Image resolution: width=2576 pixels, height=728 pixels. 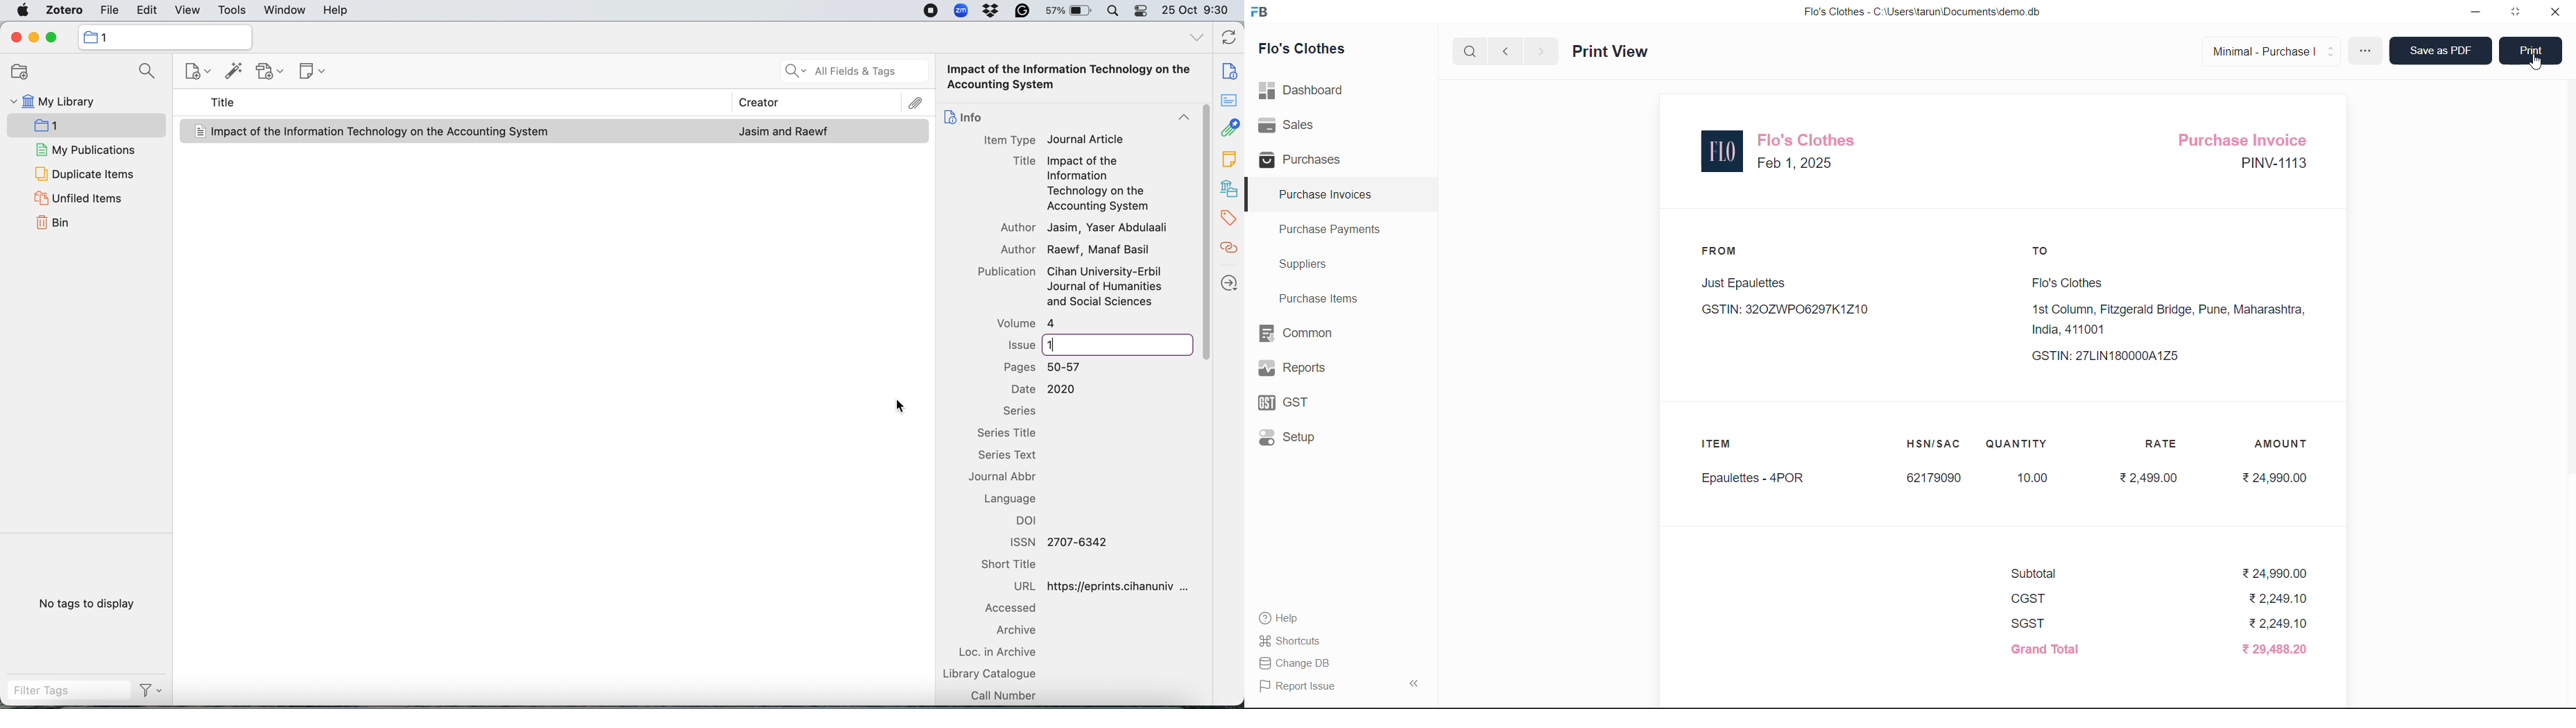 I want to click on RATE, so click(x=2164, y=442).